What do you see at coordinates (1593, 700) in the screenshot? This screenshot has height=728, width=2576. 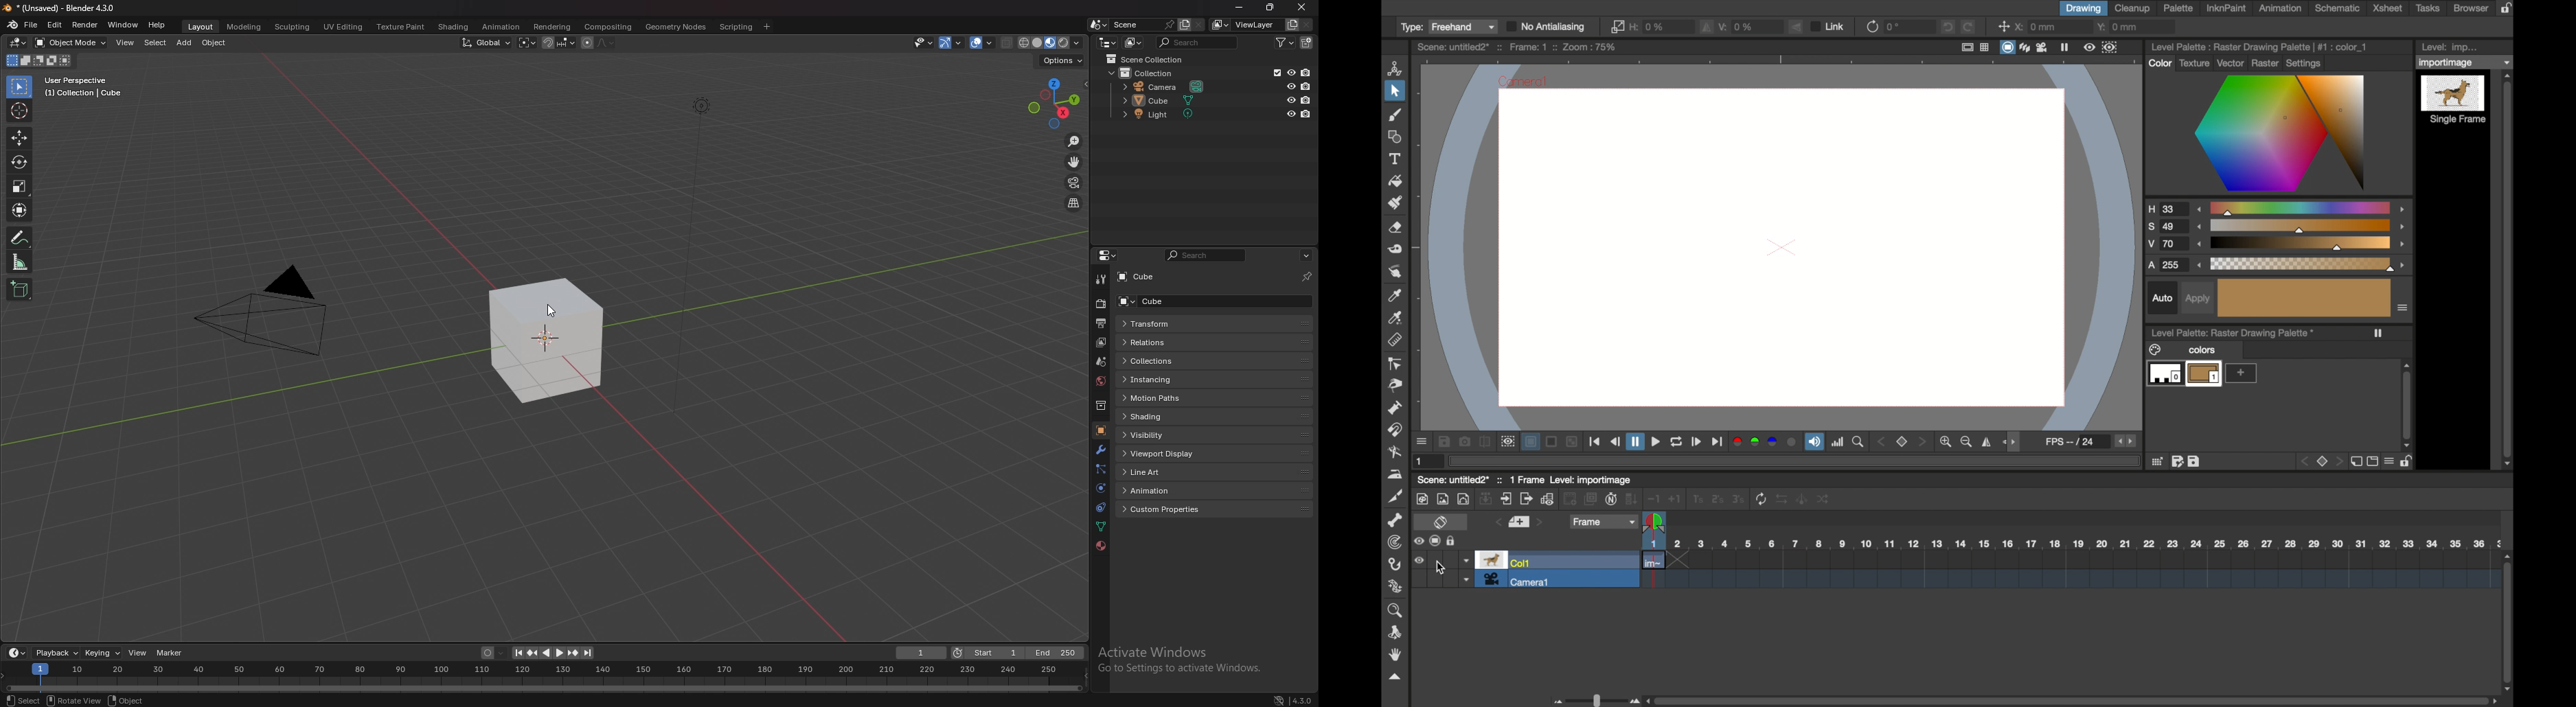 I see `slider` at bounding box center [1593, 700].